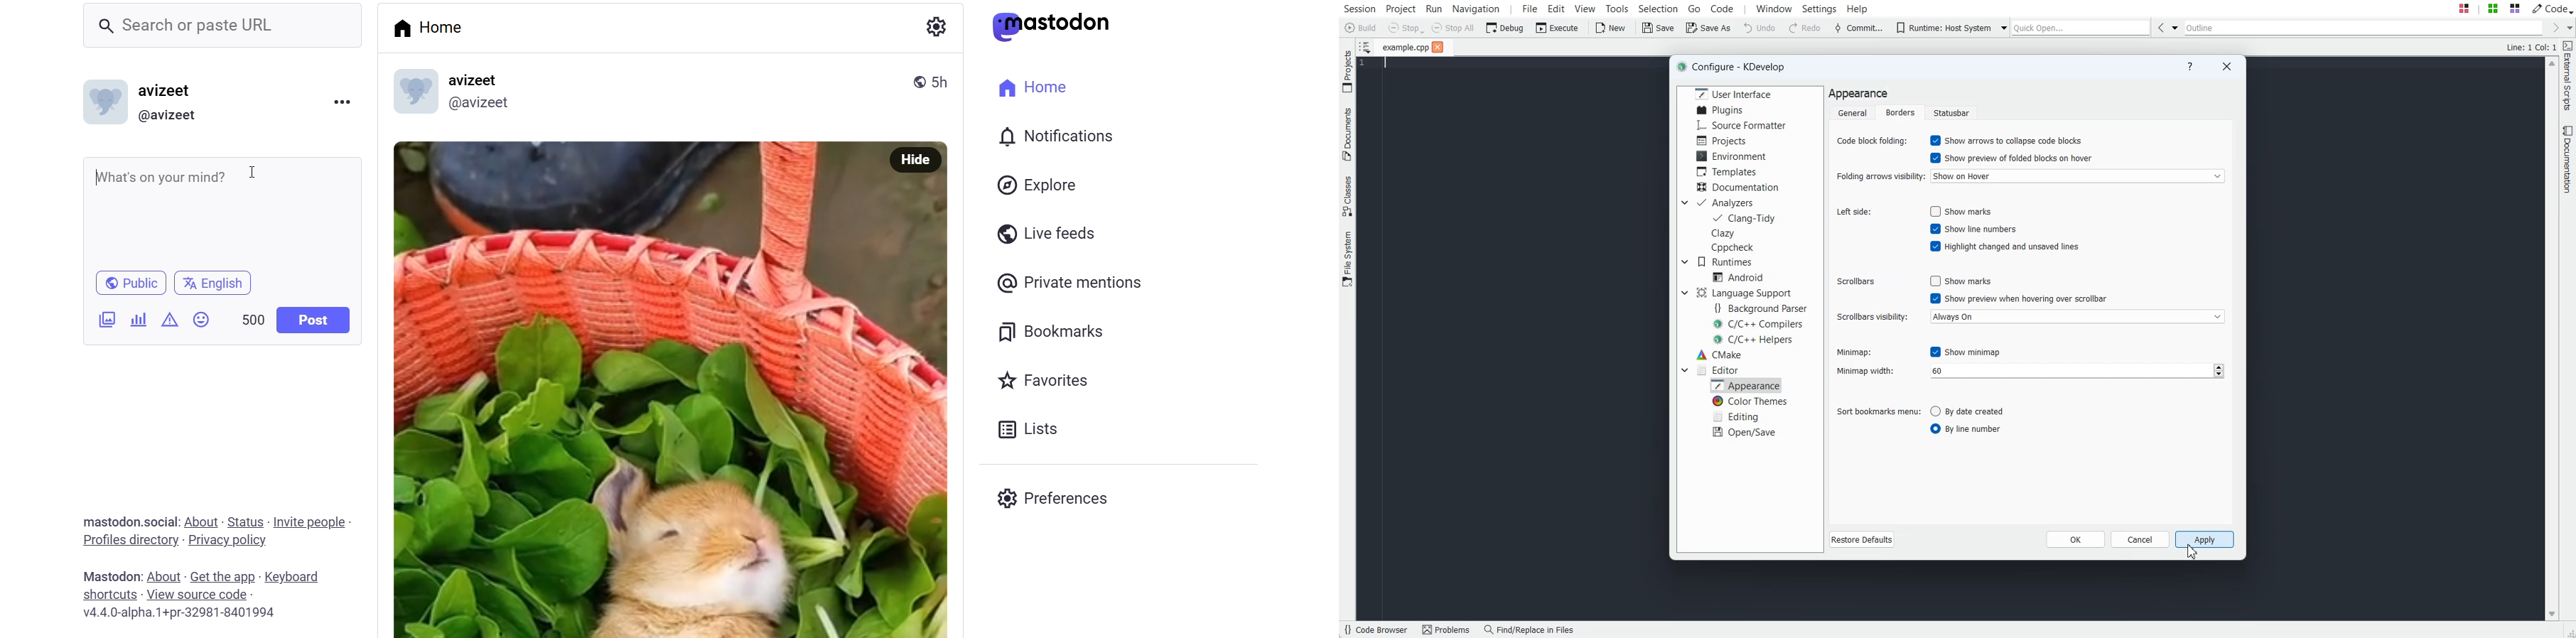 This screenshot has height=644, width=2576. Describe the element at coordinates (161, 522) in the screenshot. I see `social` at that location.